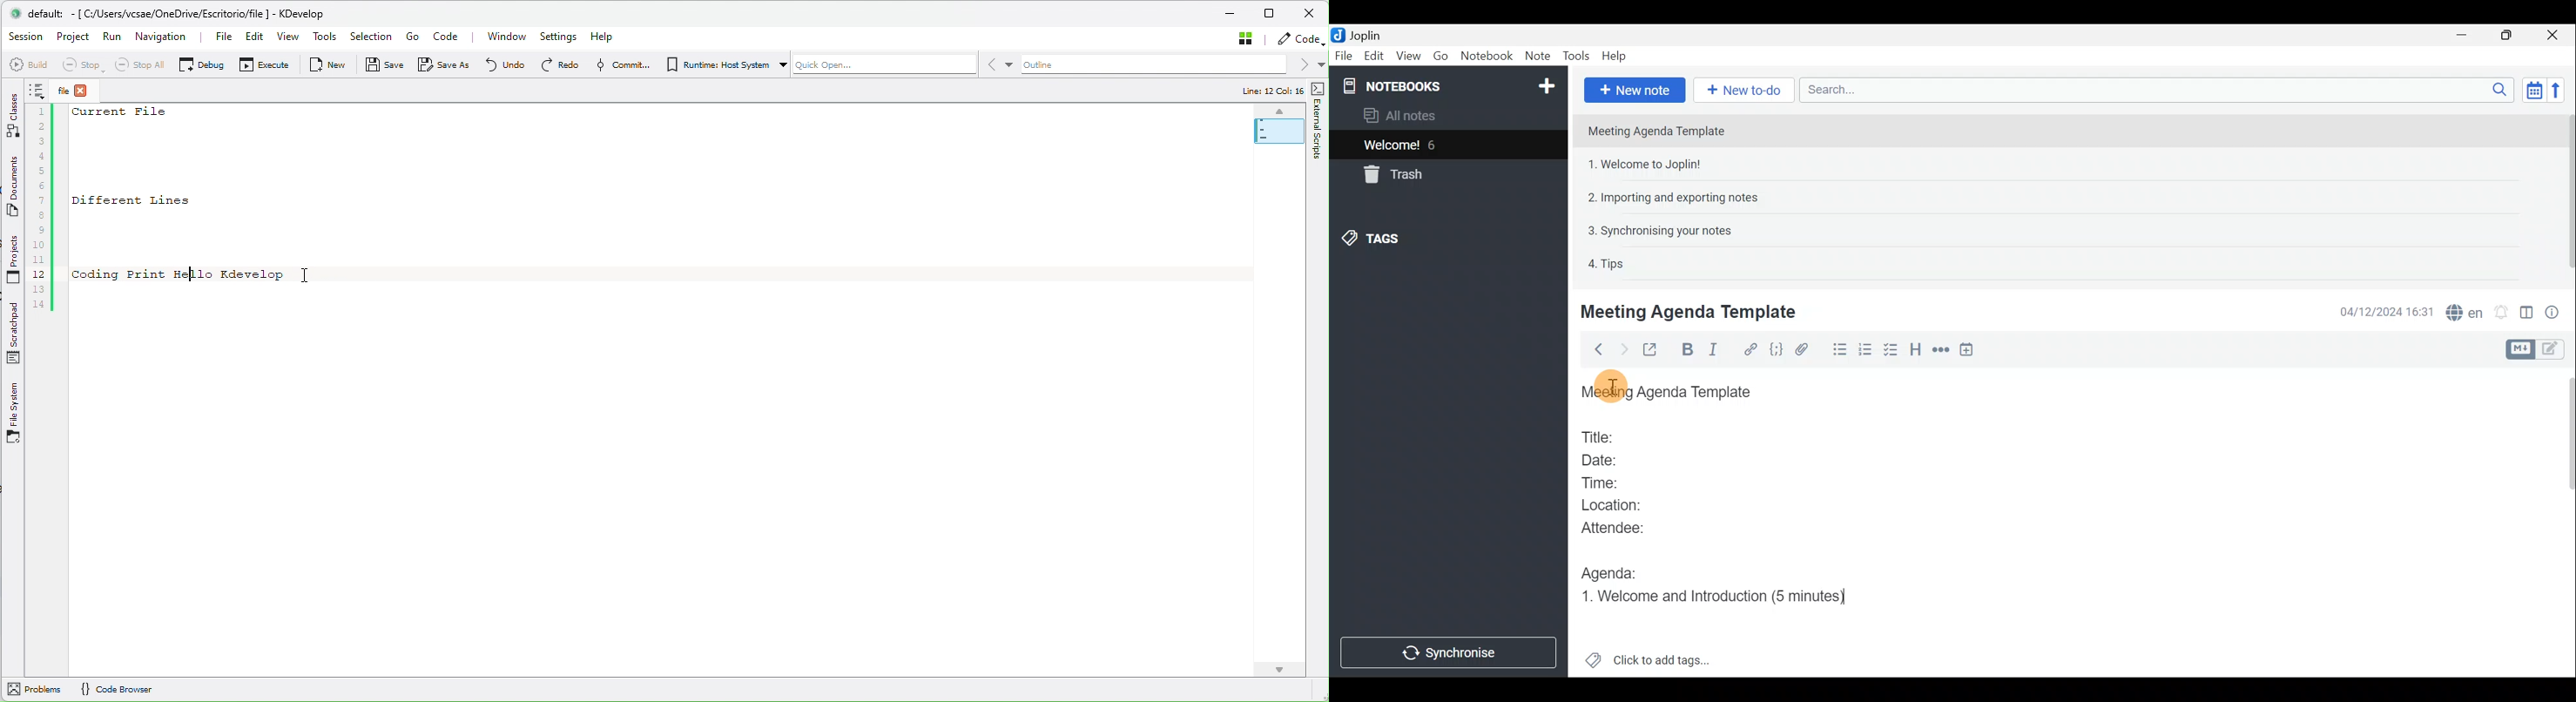 This screenshot has height=728, width=2576. I want to click on Close, so click(2554, 36).